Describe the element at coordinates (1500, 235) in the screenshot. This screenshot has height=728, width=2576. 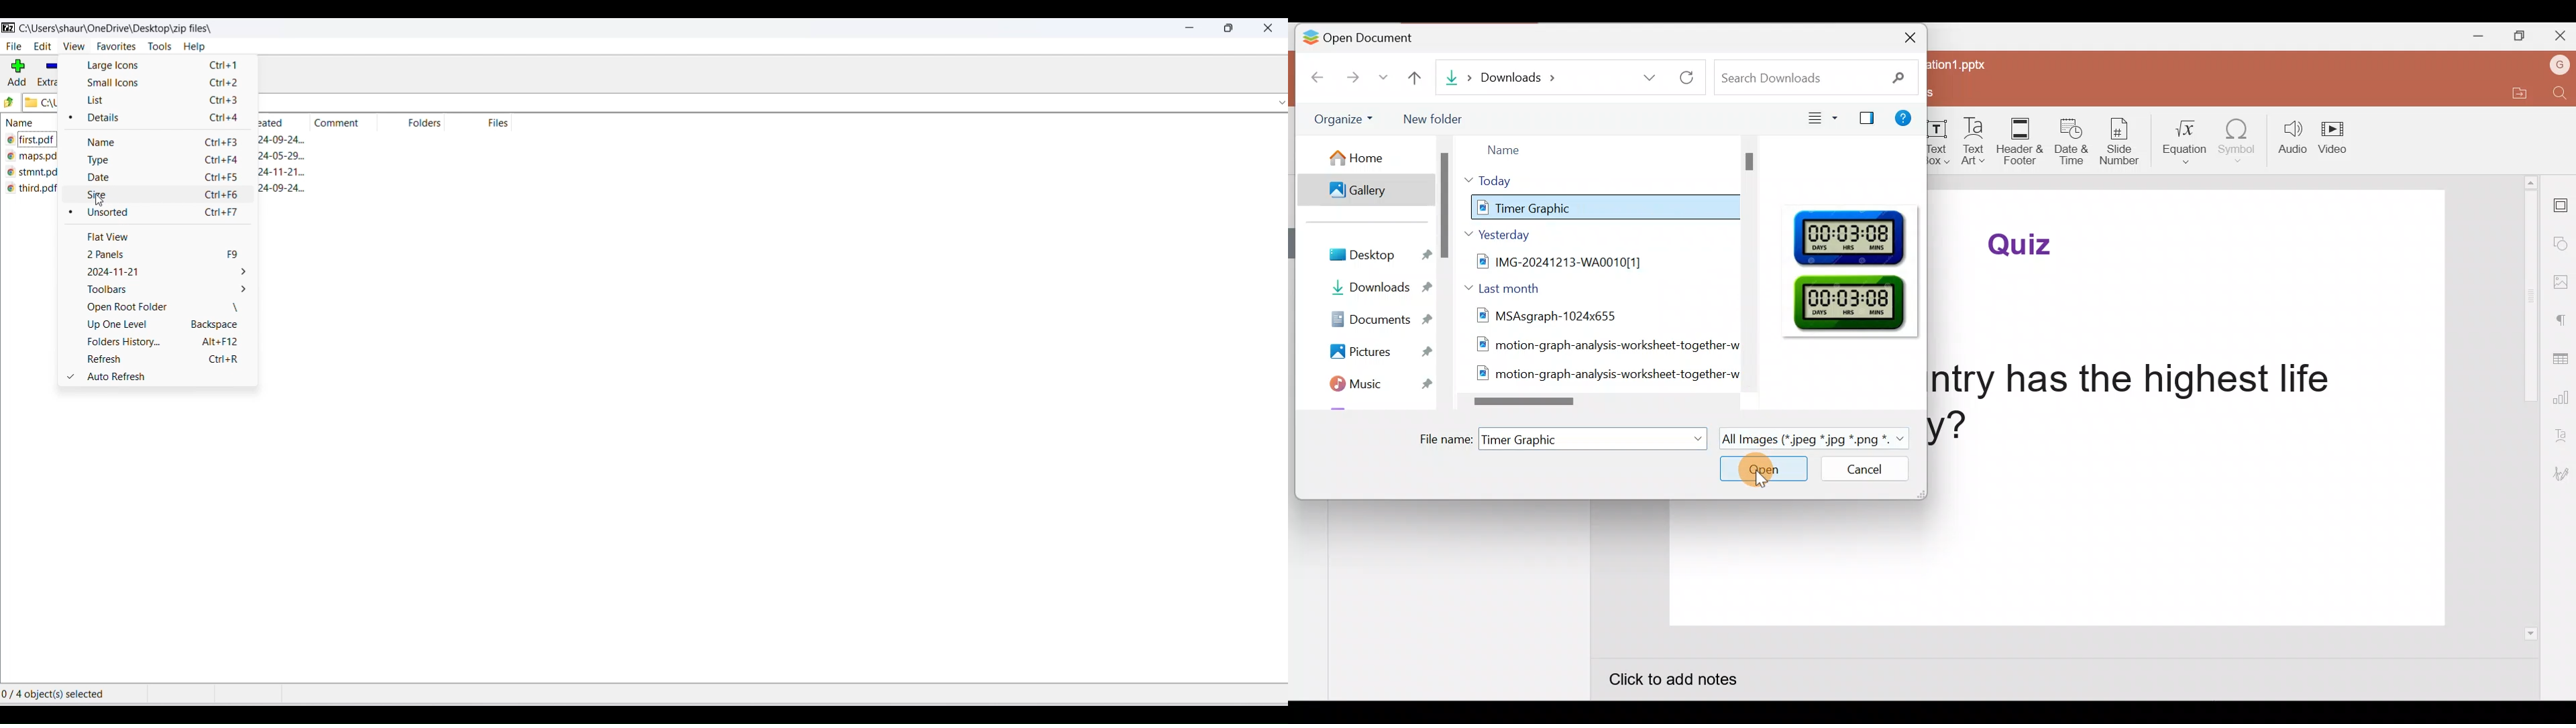
I see `Yesterday` at that location.